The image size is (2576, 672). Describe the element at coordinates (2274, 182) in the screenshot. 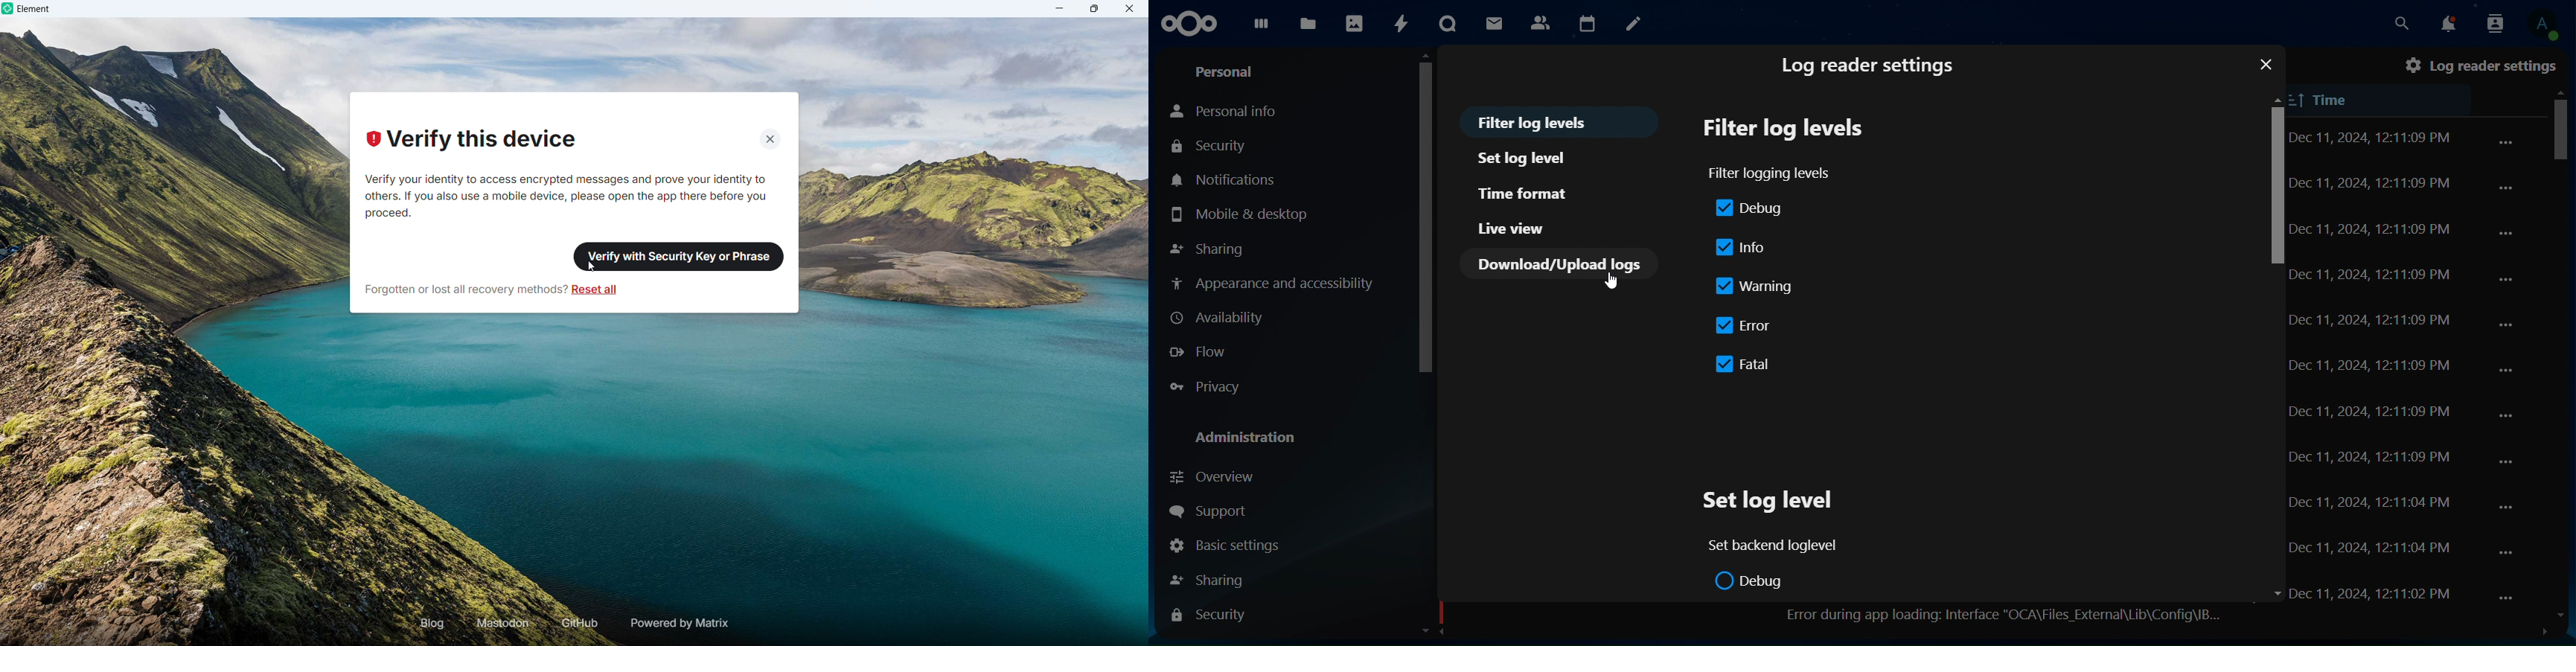

I see `scrollbar` at that location.